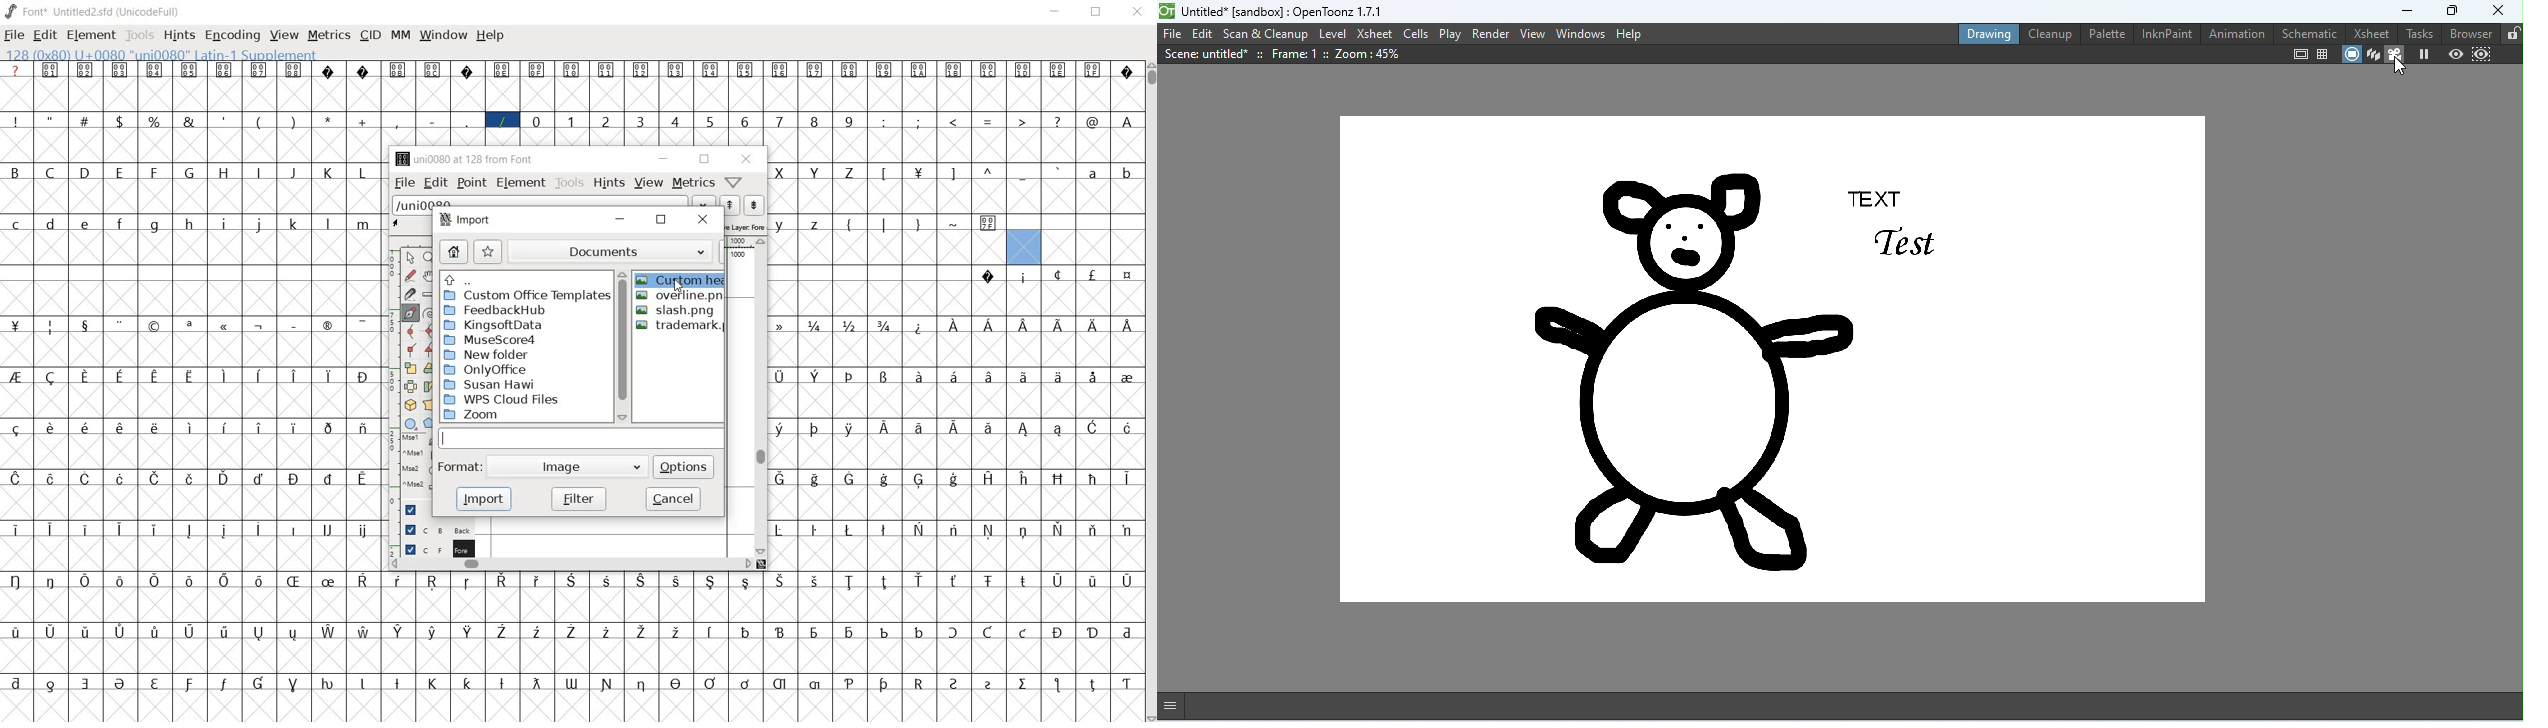 Image resolution: width=2548 pixels, height=728 pixels. What do you see at coordinates (2367, 32) in the screenshot?
I see `Xsheet` at bounding box center [2367, 32].